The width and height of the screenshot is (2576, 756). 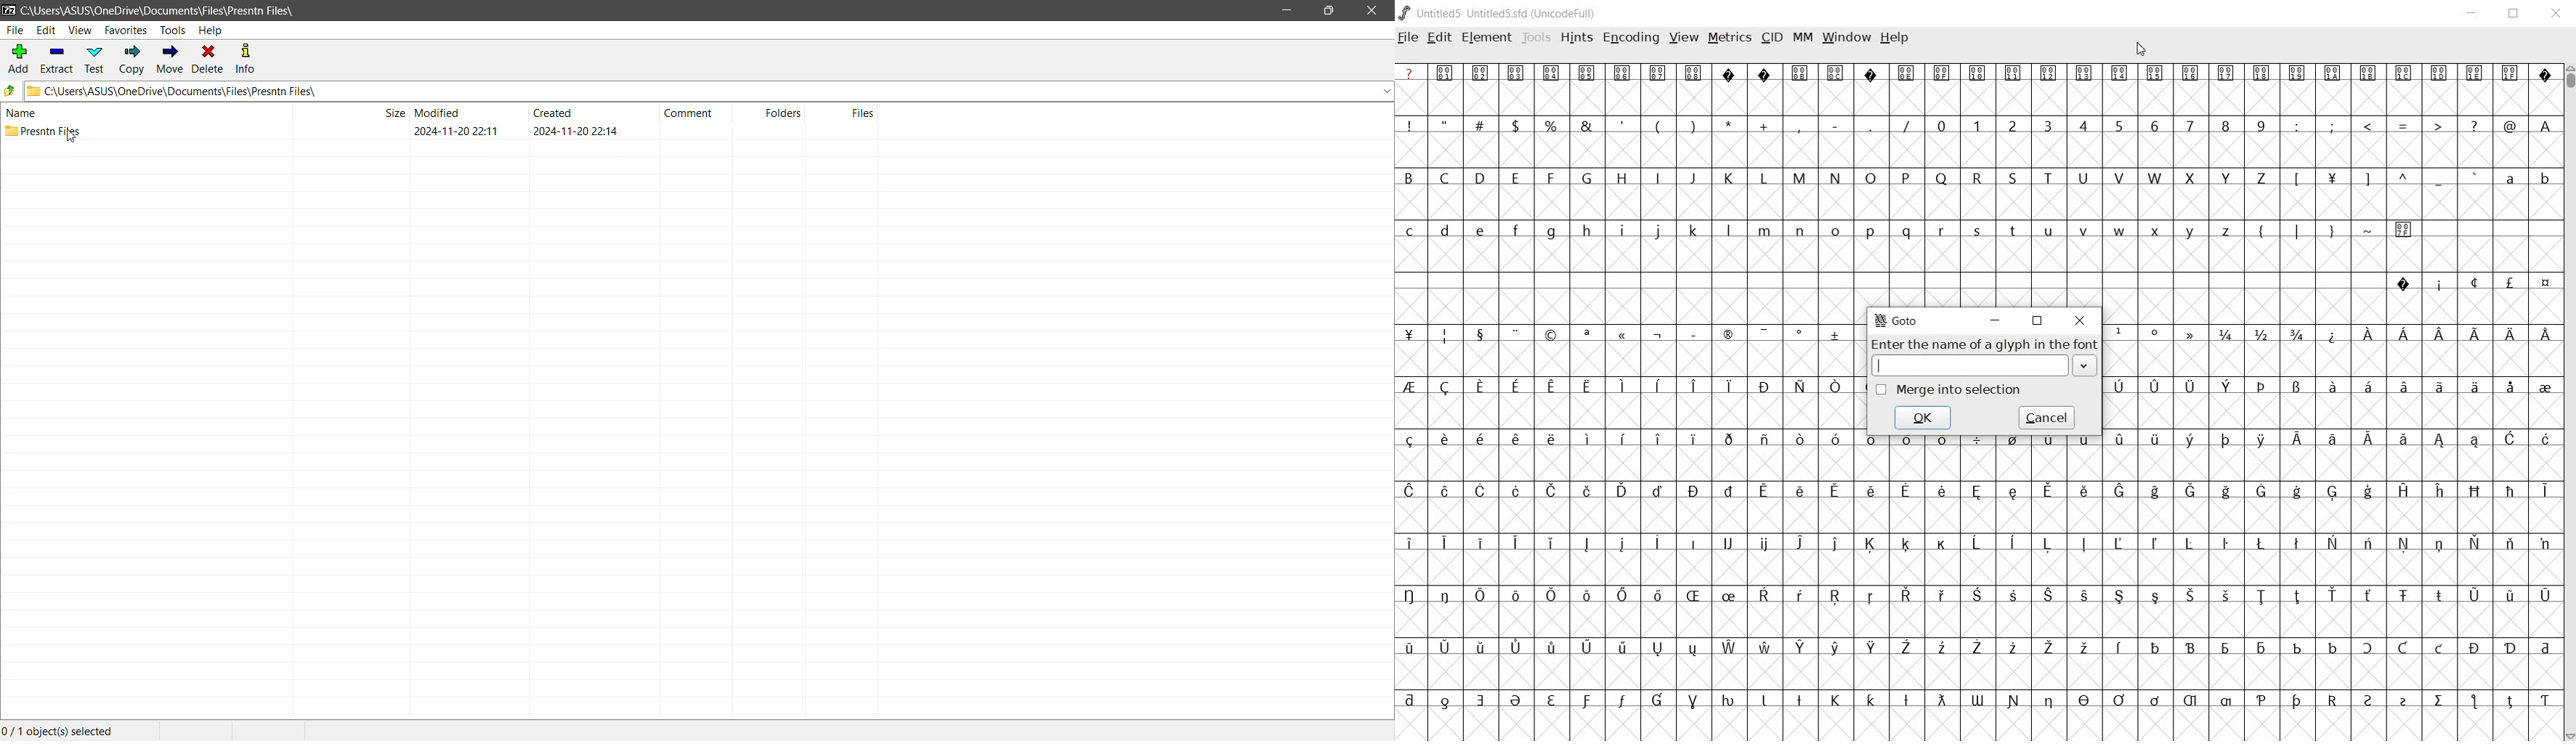 What do you see at coordinates (2510, 386) in the screenshot?
I see `Symbol` at bounding box center [2510, 386].